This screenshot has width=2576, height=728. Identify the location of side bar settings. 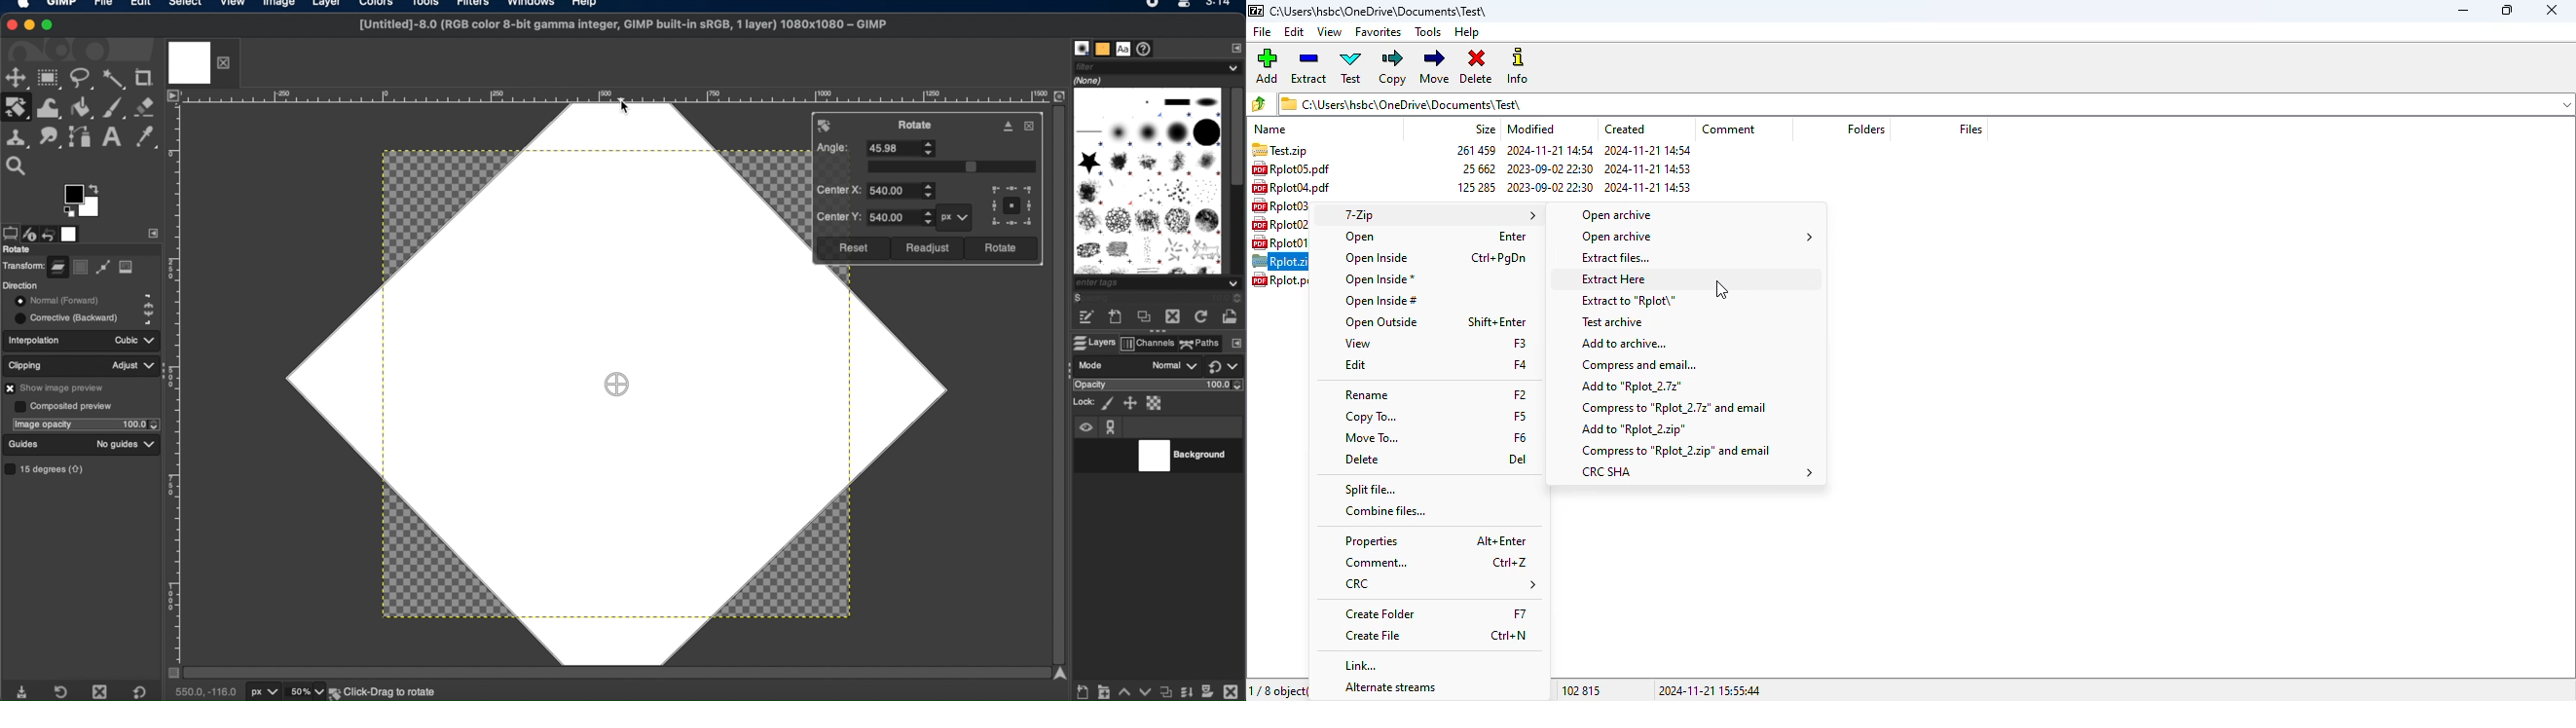
(154, 232).